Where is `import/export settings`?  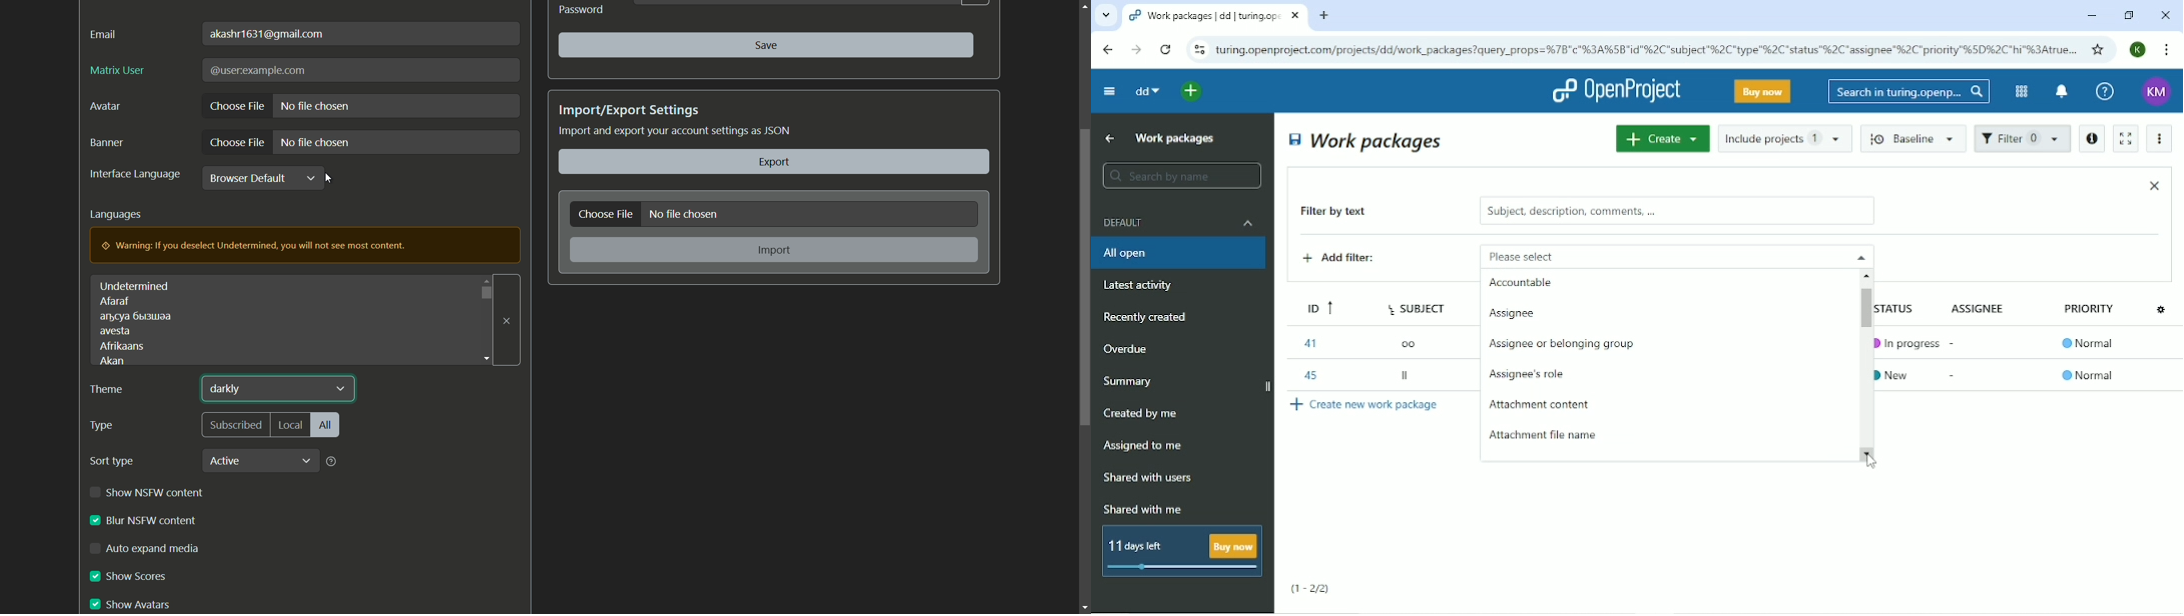
import/export settings is located at coordinates (629, 110).